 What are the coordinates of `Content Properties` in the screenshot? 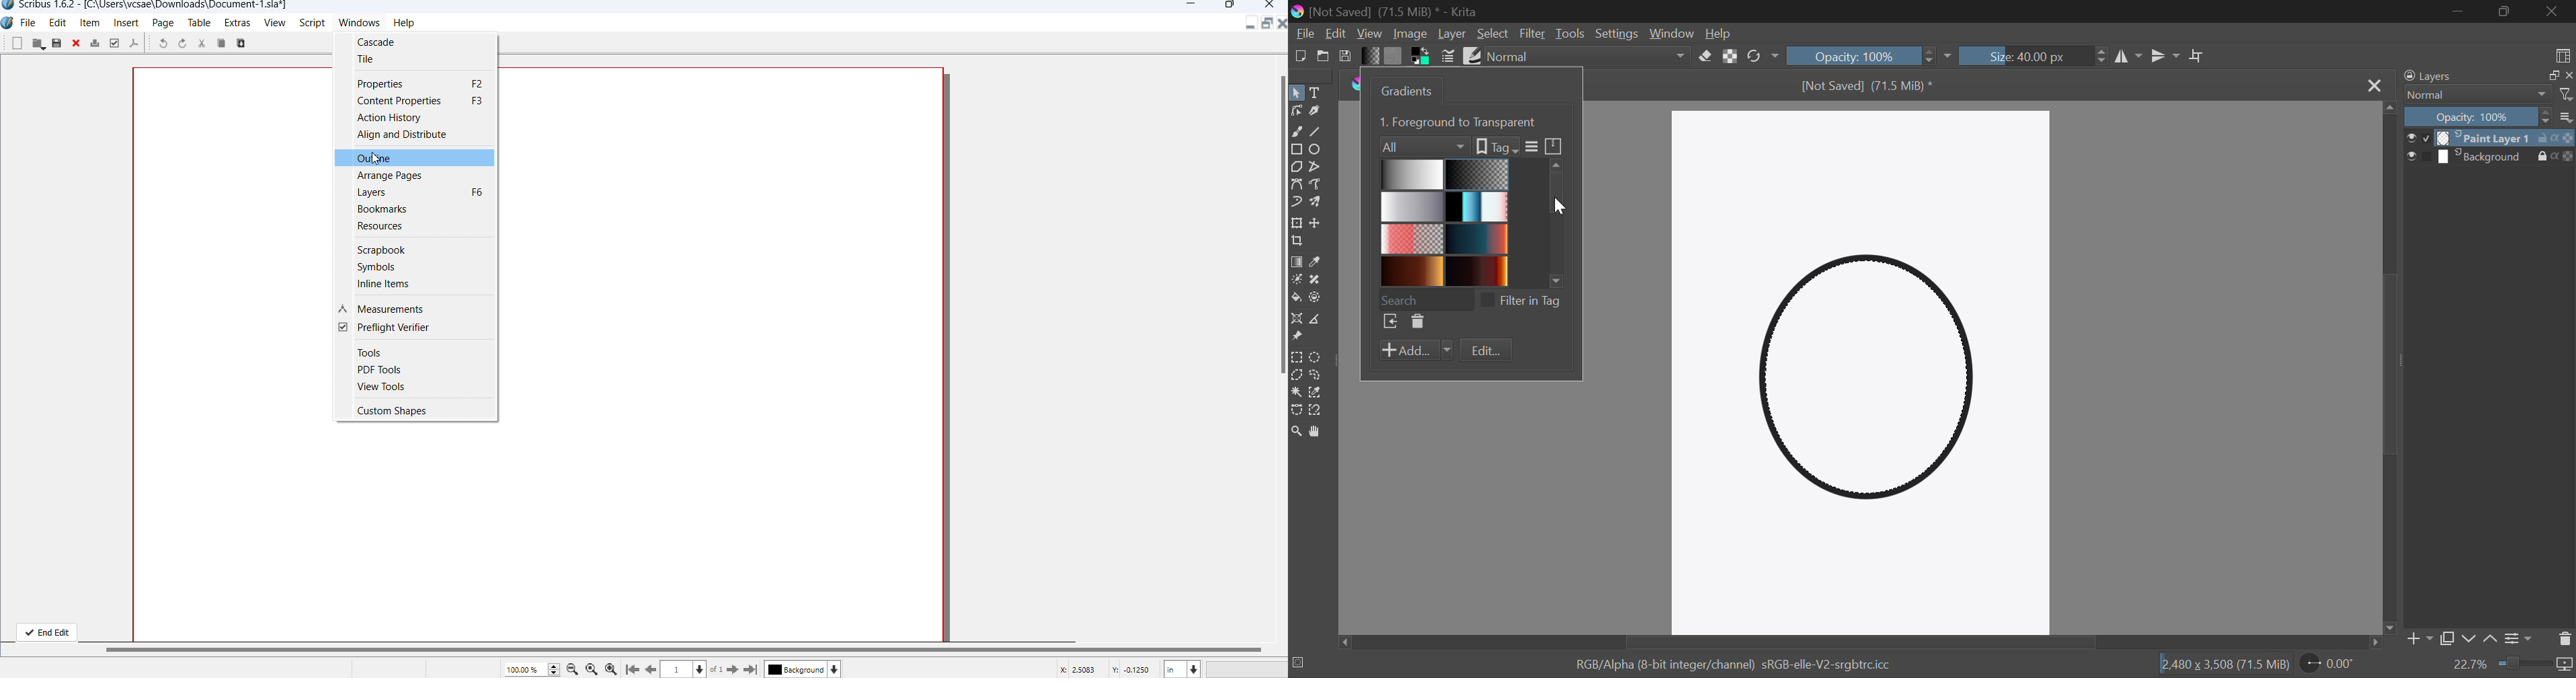 It's located at (420, 101).